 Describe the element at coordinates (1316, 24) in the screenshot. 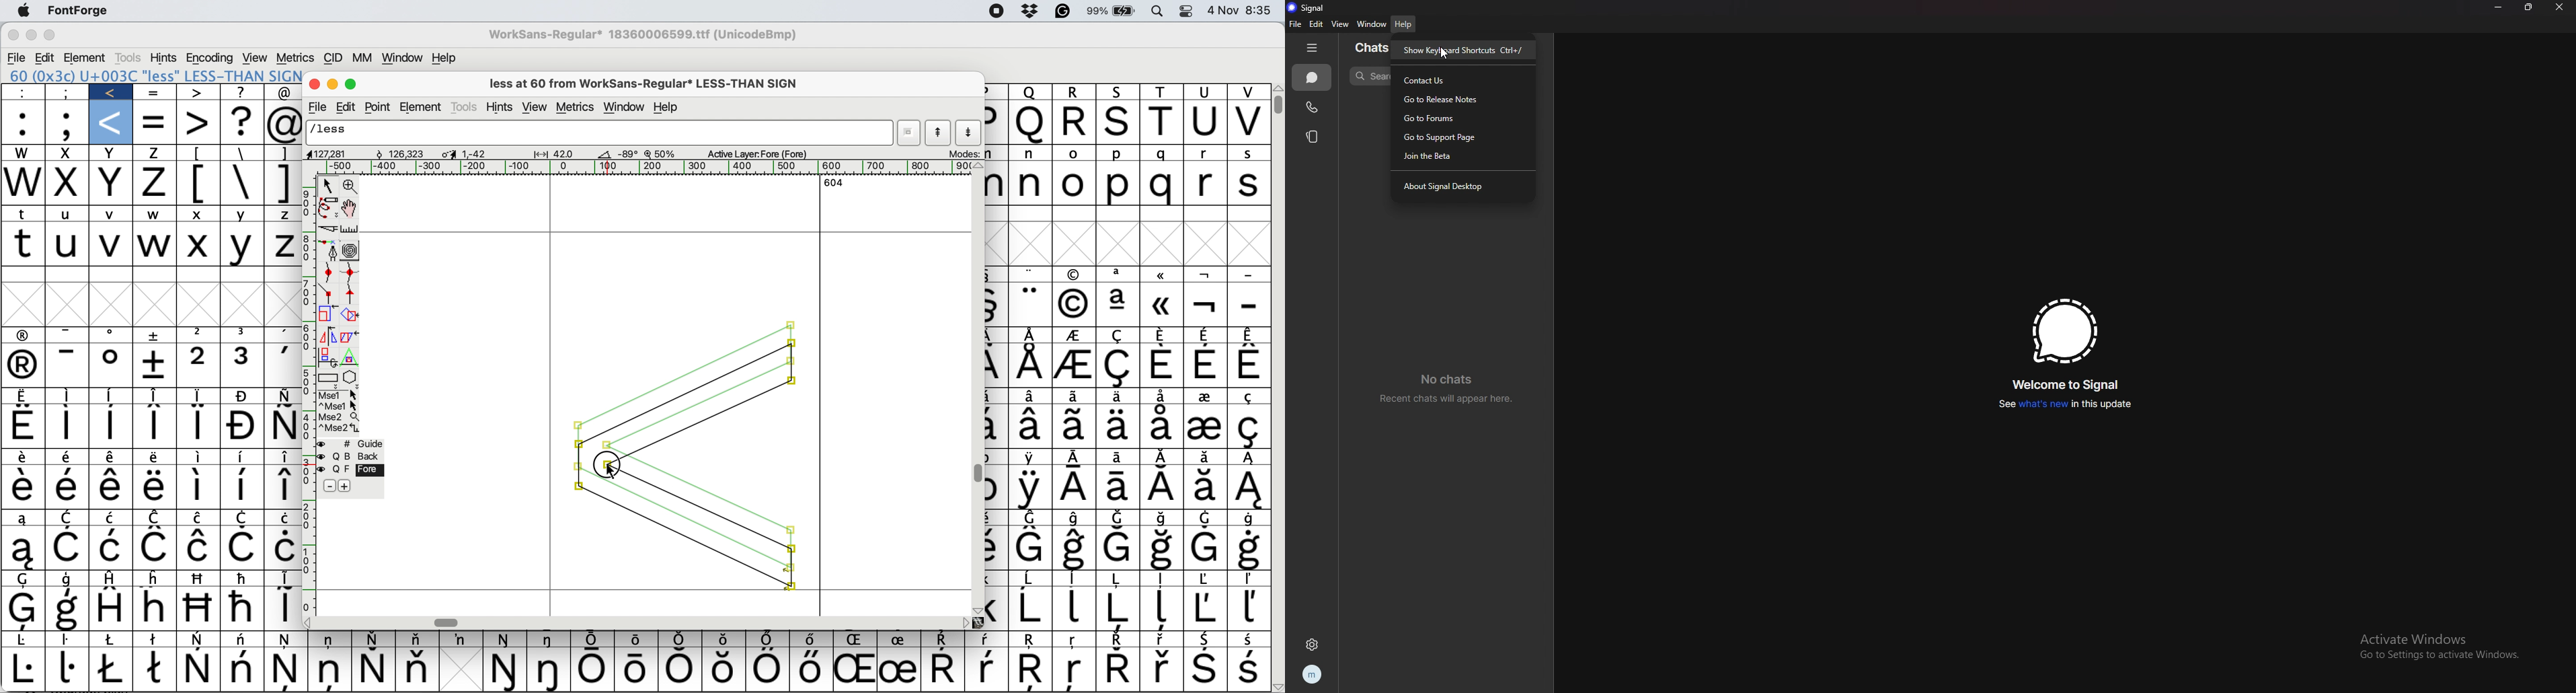

I see `edit` at that location.